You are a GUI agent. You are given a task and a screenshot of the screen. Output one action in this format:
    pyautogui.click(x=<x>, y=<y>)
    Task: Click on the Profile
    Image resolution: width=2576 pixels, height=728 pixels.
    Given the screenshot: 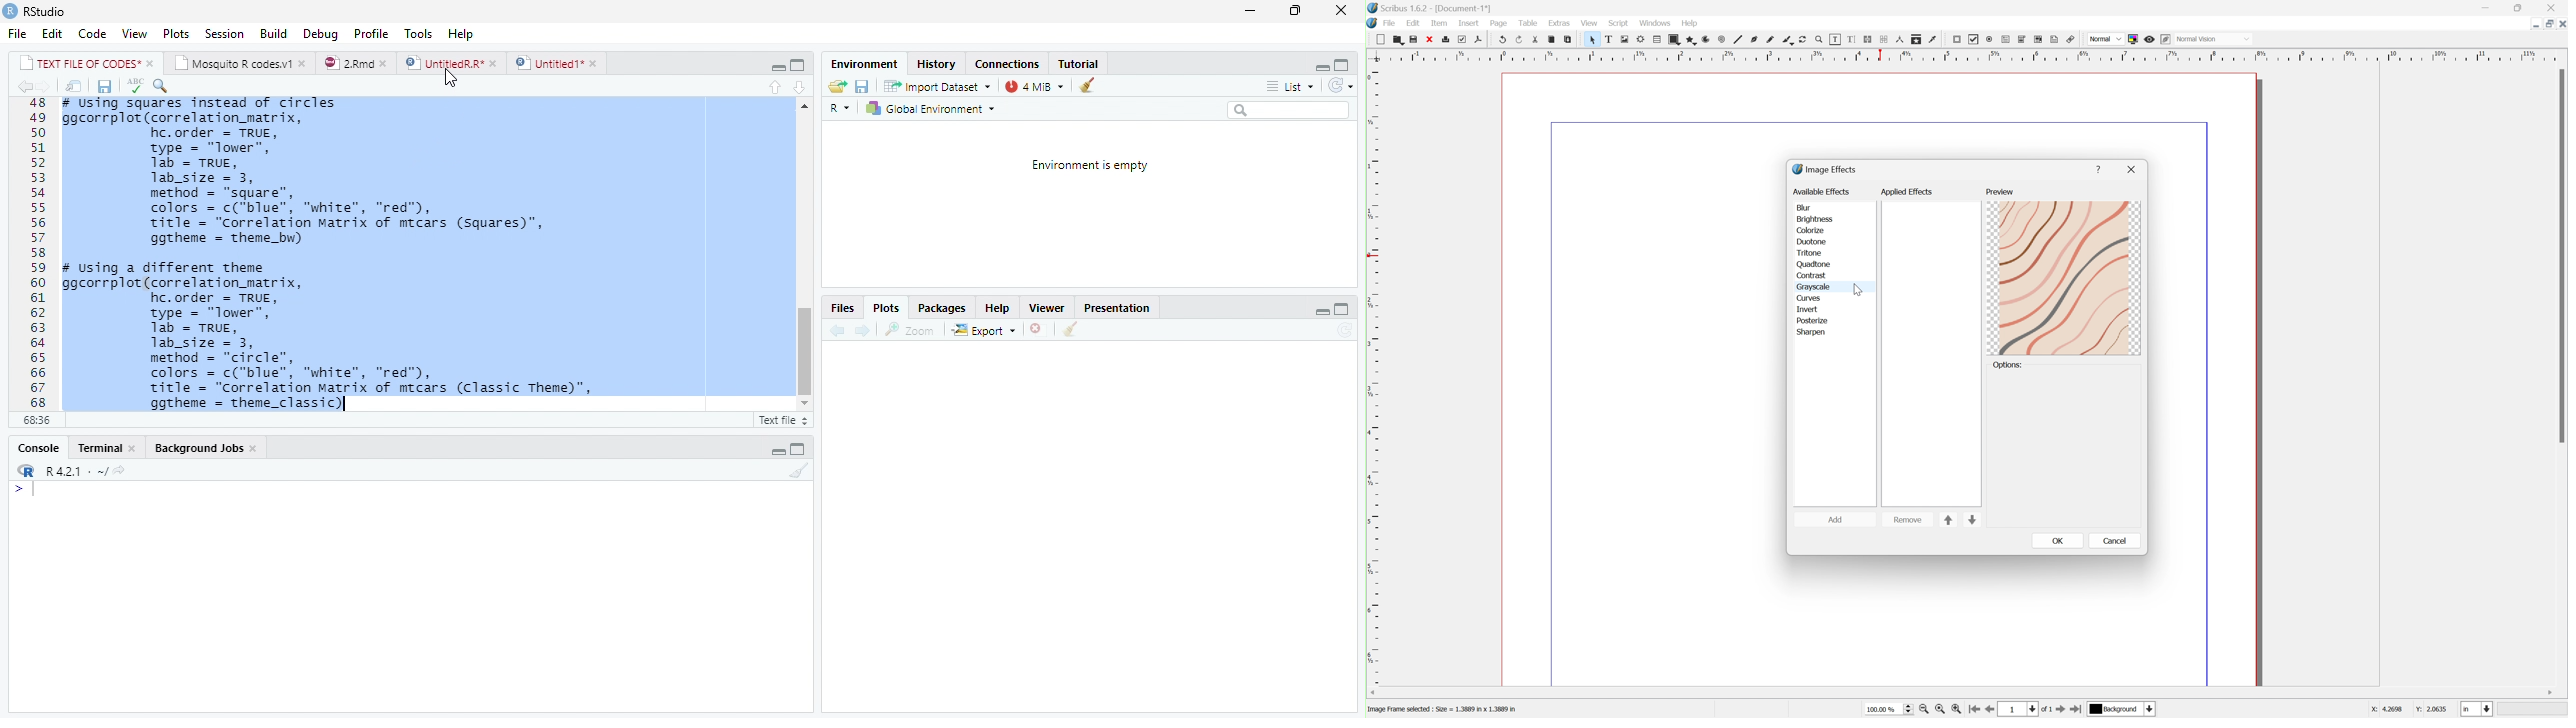 What is the action you would take?
    pyautogui.click(x=370, y=33)
    